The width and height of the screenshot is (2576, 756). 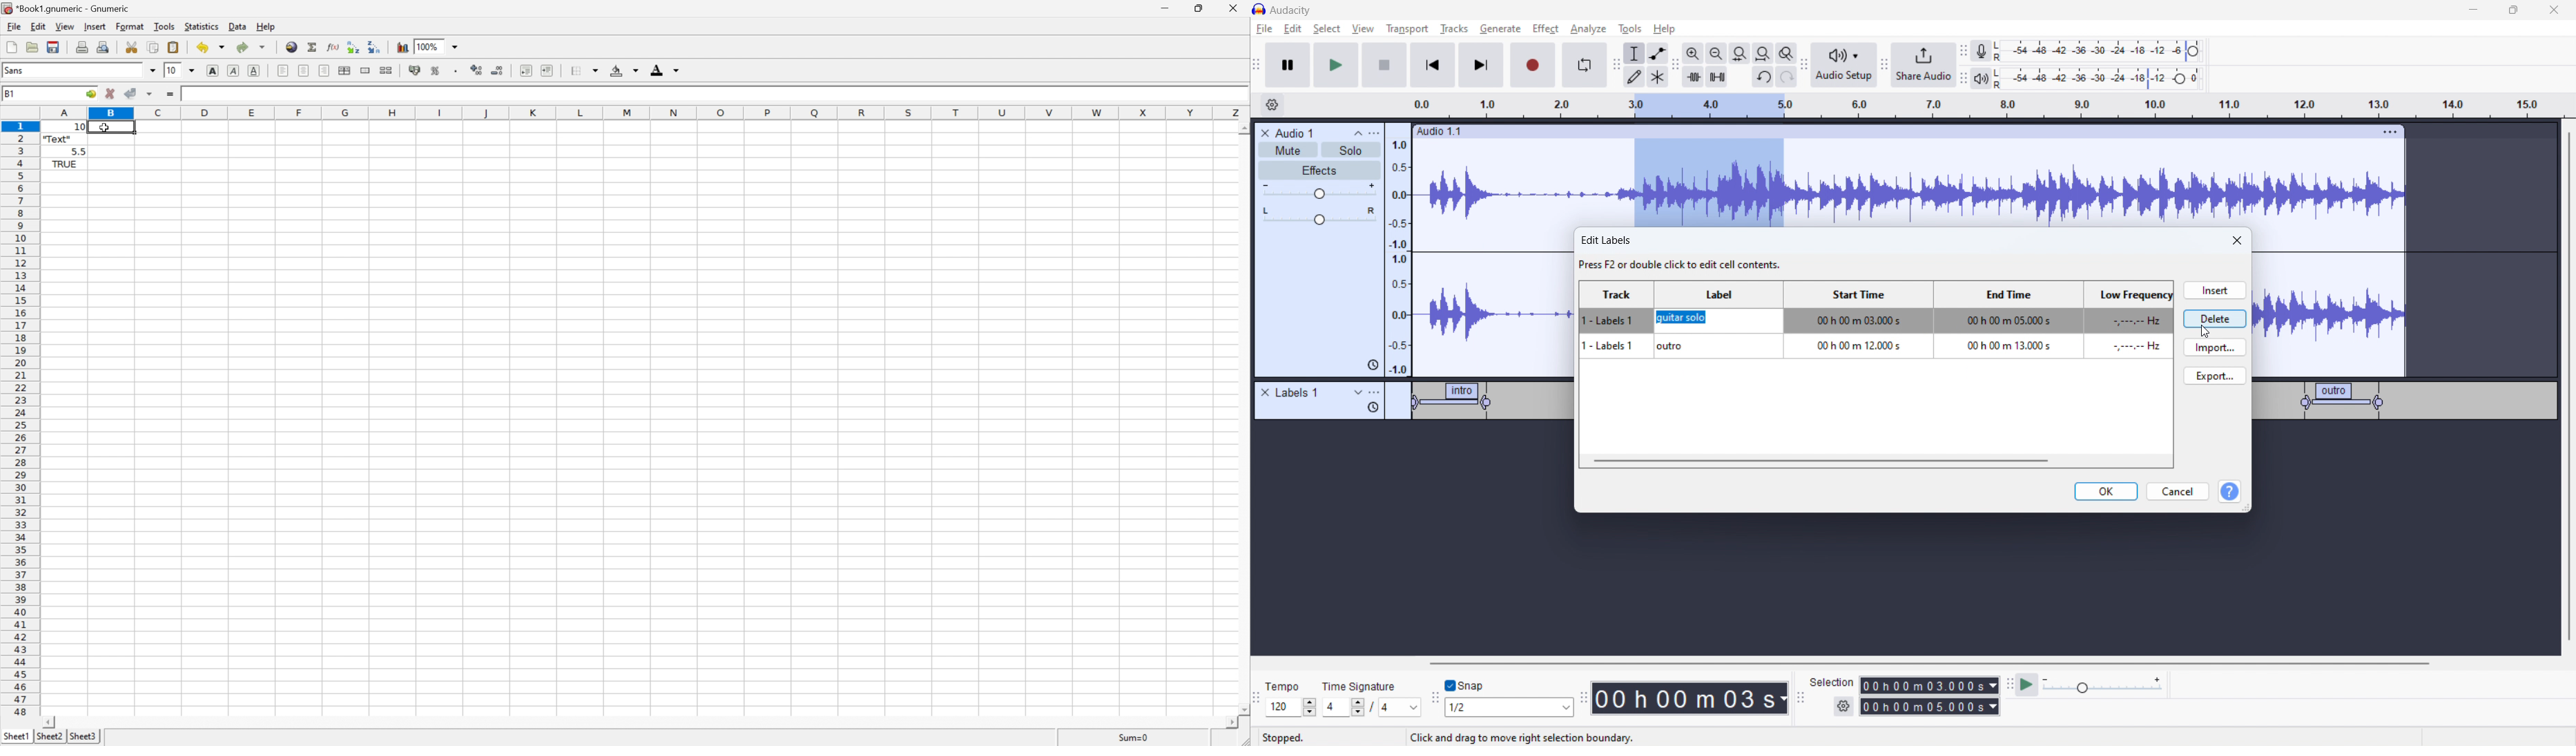 I want to click on skip to end, so click(x=1485, y=65).